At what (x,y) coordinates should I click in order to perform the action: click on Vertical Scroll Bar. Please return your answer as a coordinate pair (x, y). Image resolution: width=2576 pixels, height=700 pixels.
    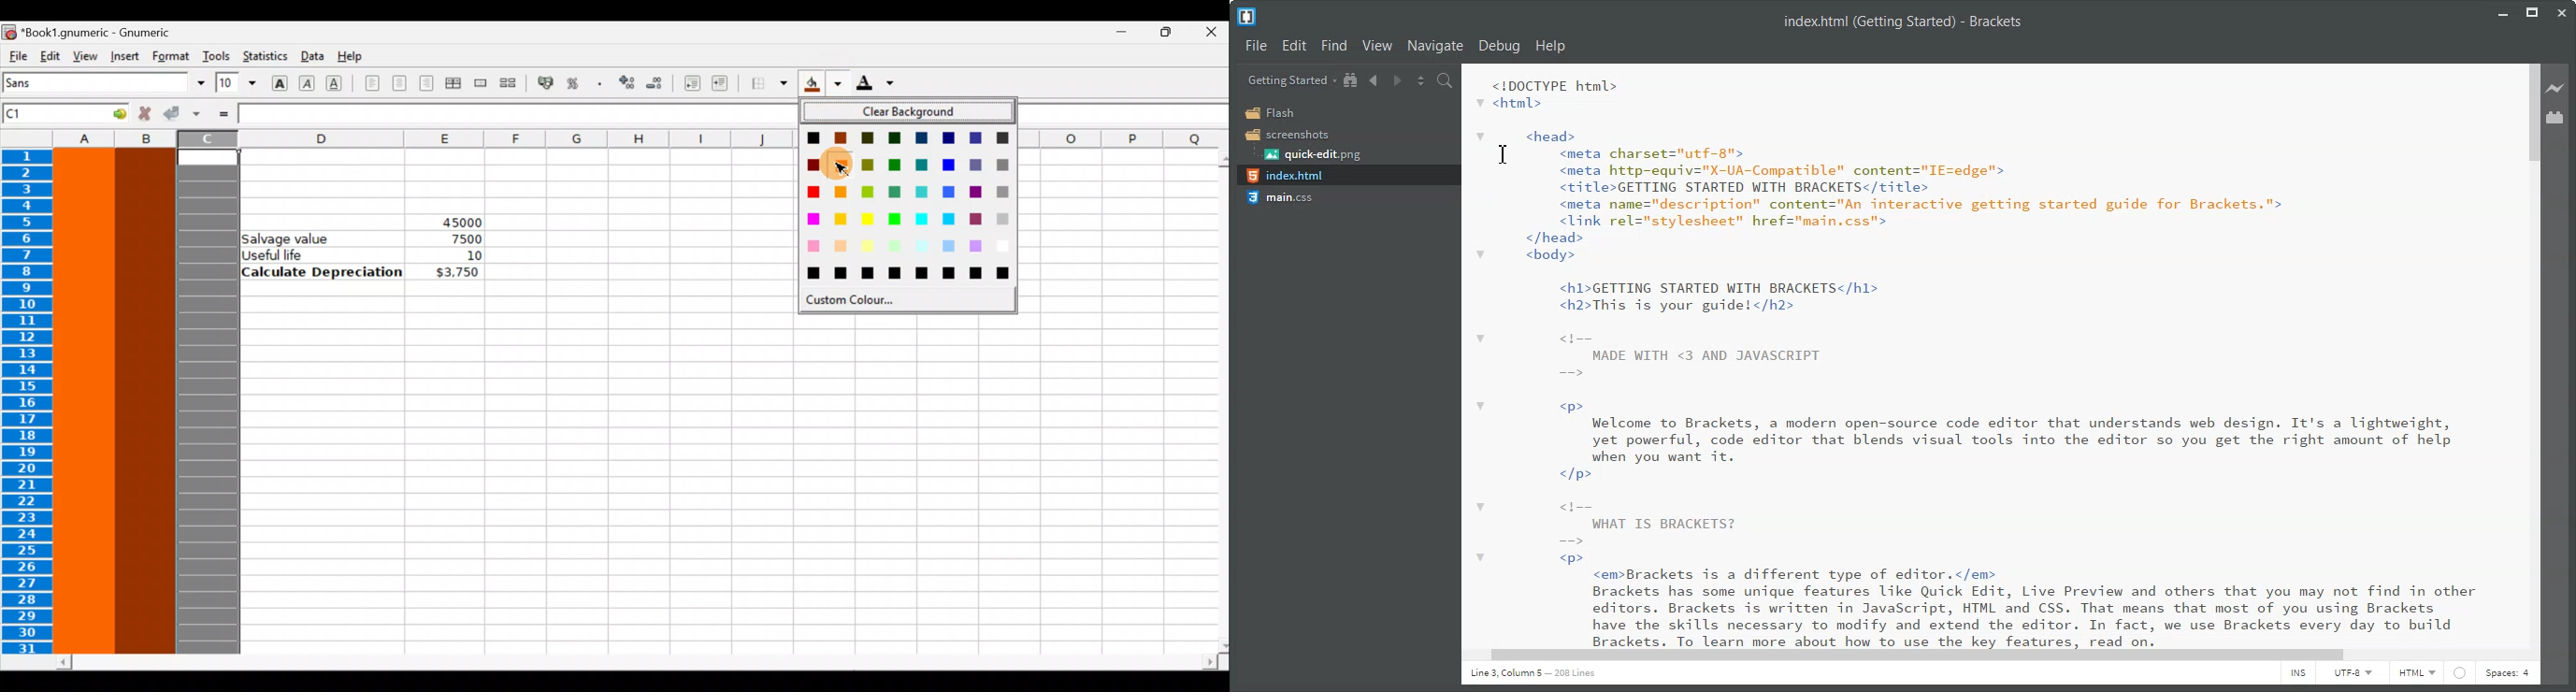
    Looking at the image, I should click on (2533, 356).